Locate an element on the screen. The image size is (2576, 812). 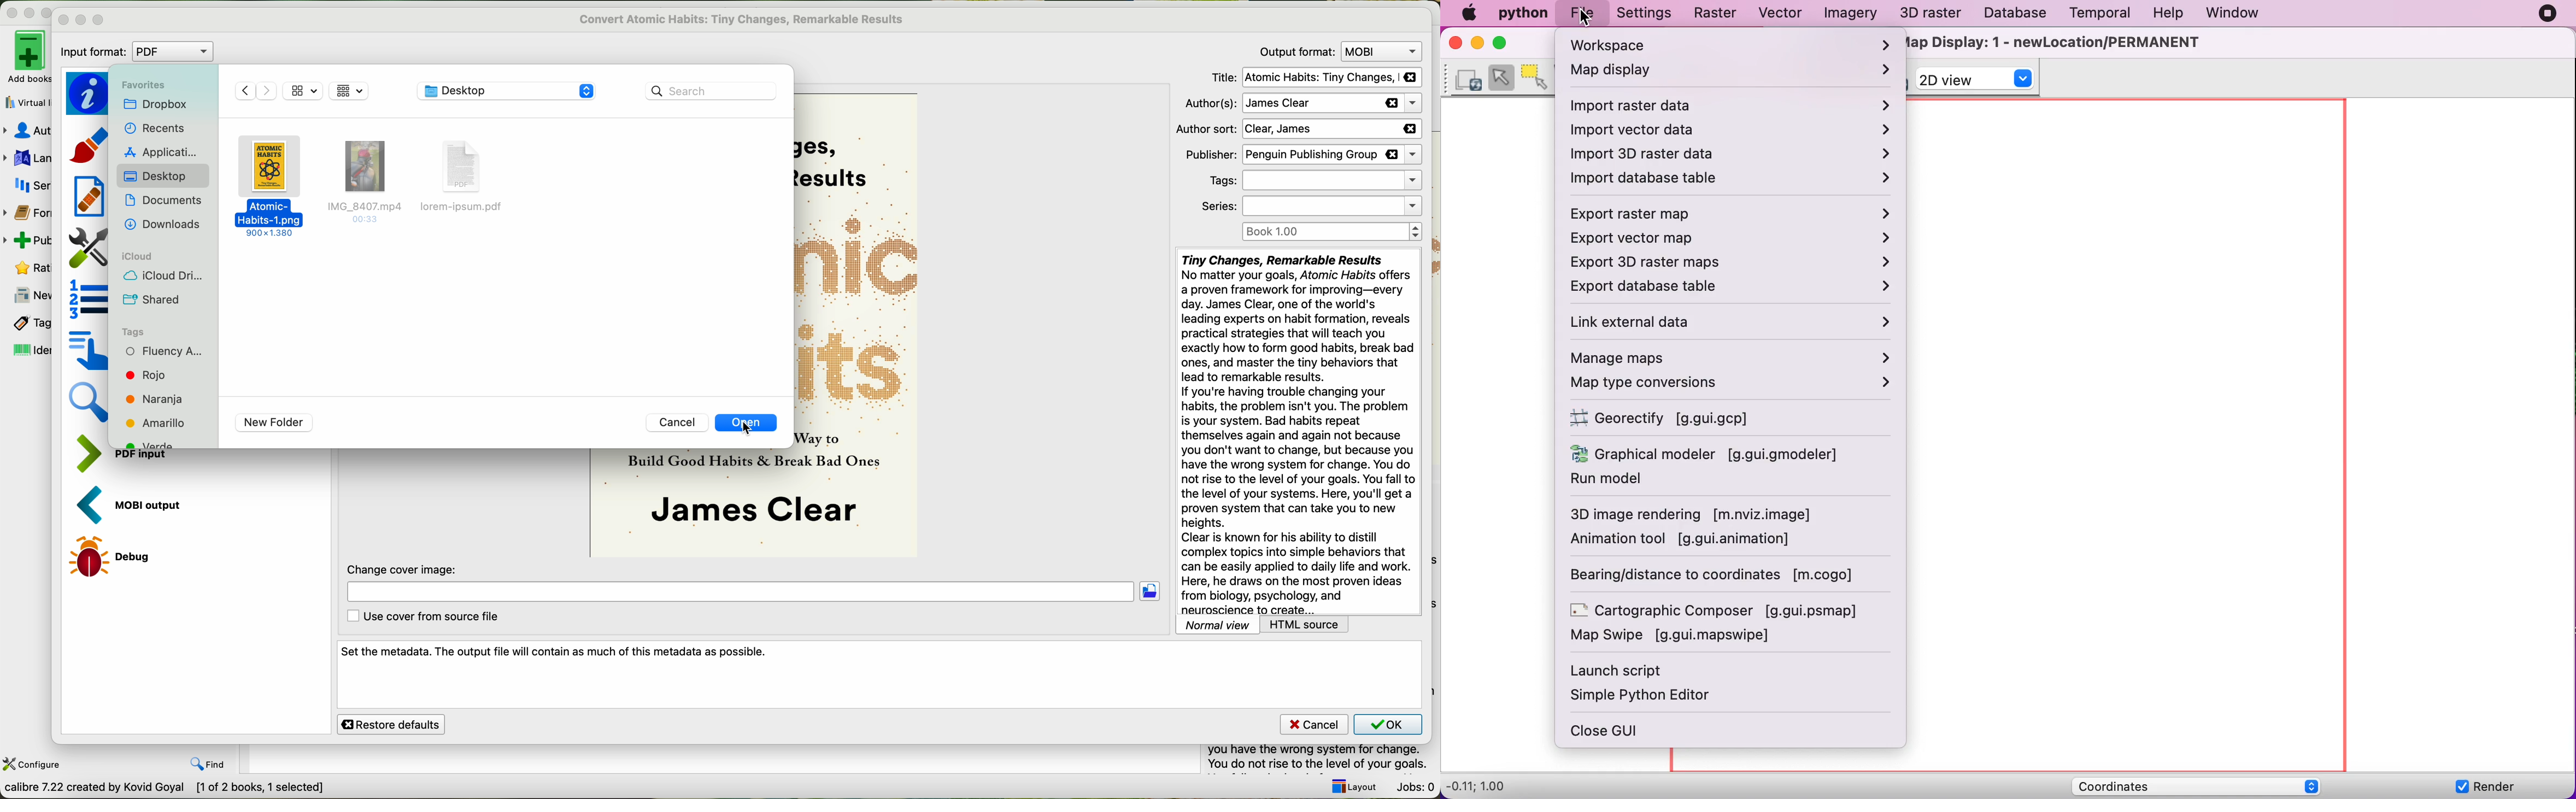
PDF input is located at coordinates (95, 454).